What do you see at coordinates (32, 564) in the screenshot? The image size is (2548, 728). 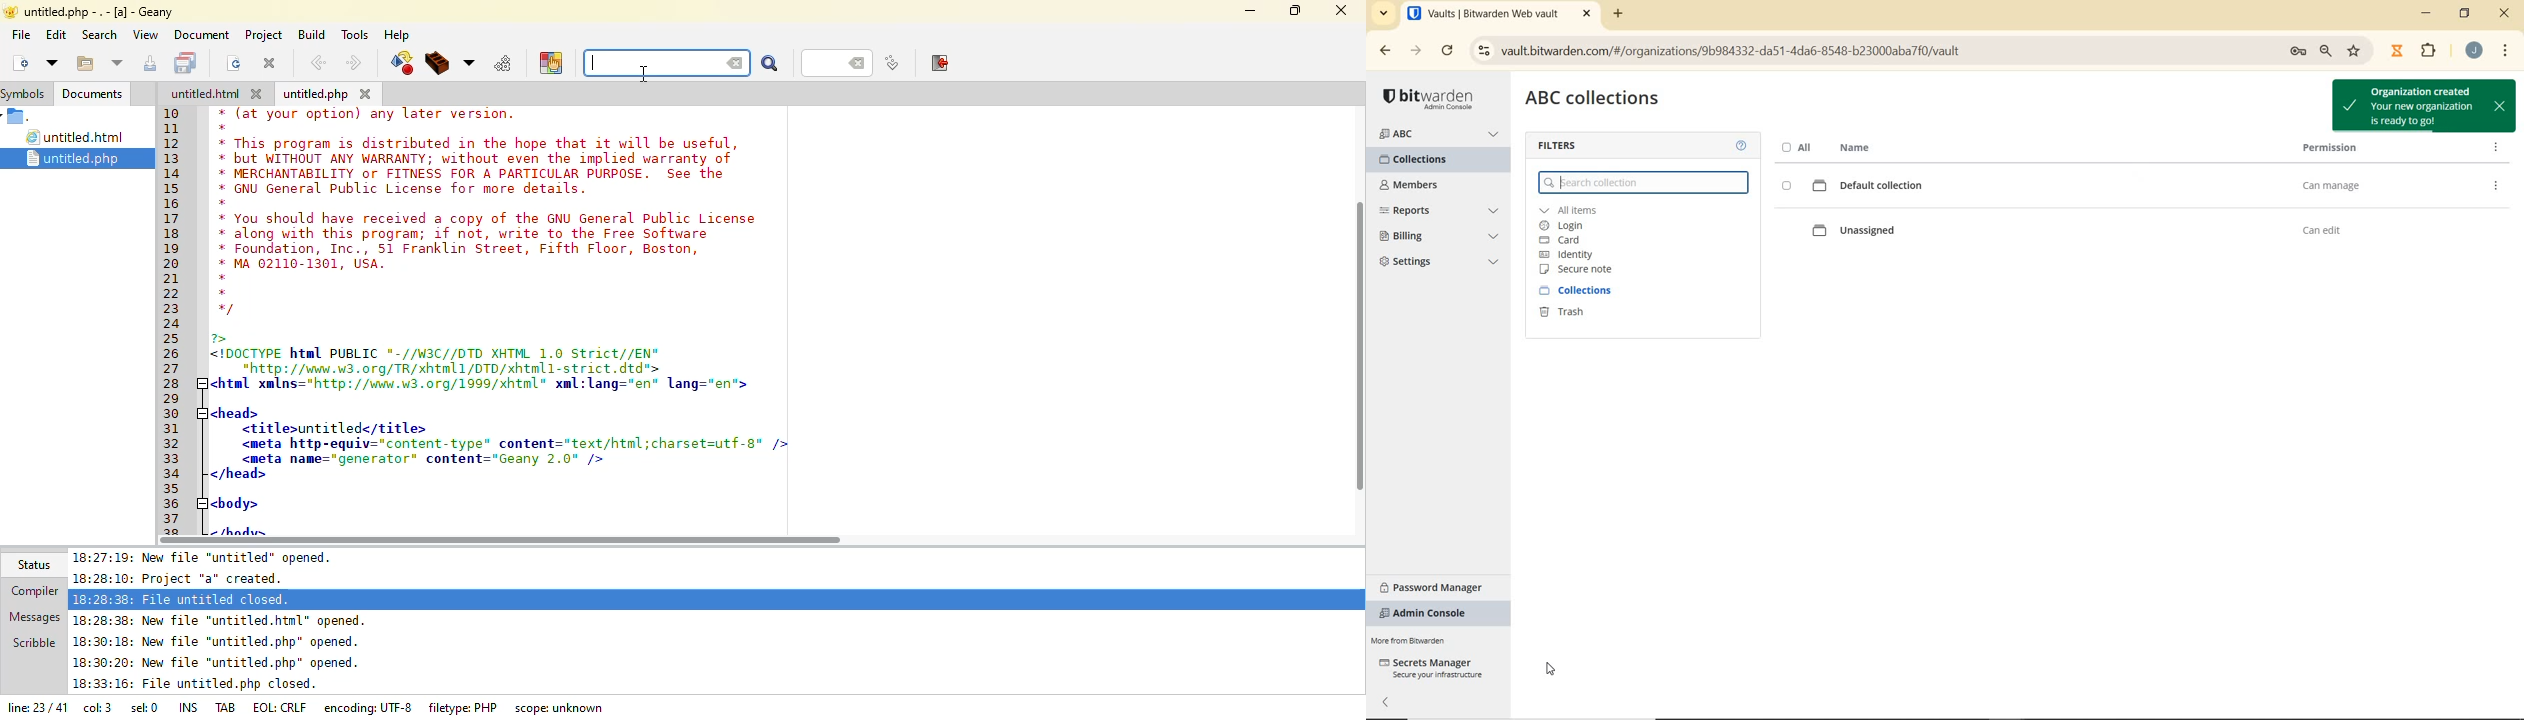 I see `status` at bounding box center [32, 564].